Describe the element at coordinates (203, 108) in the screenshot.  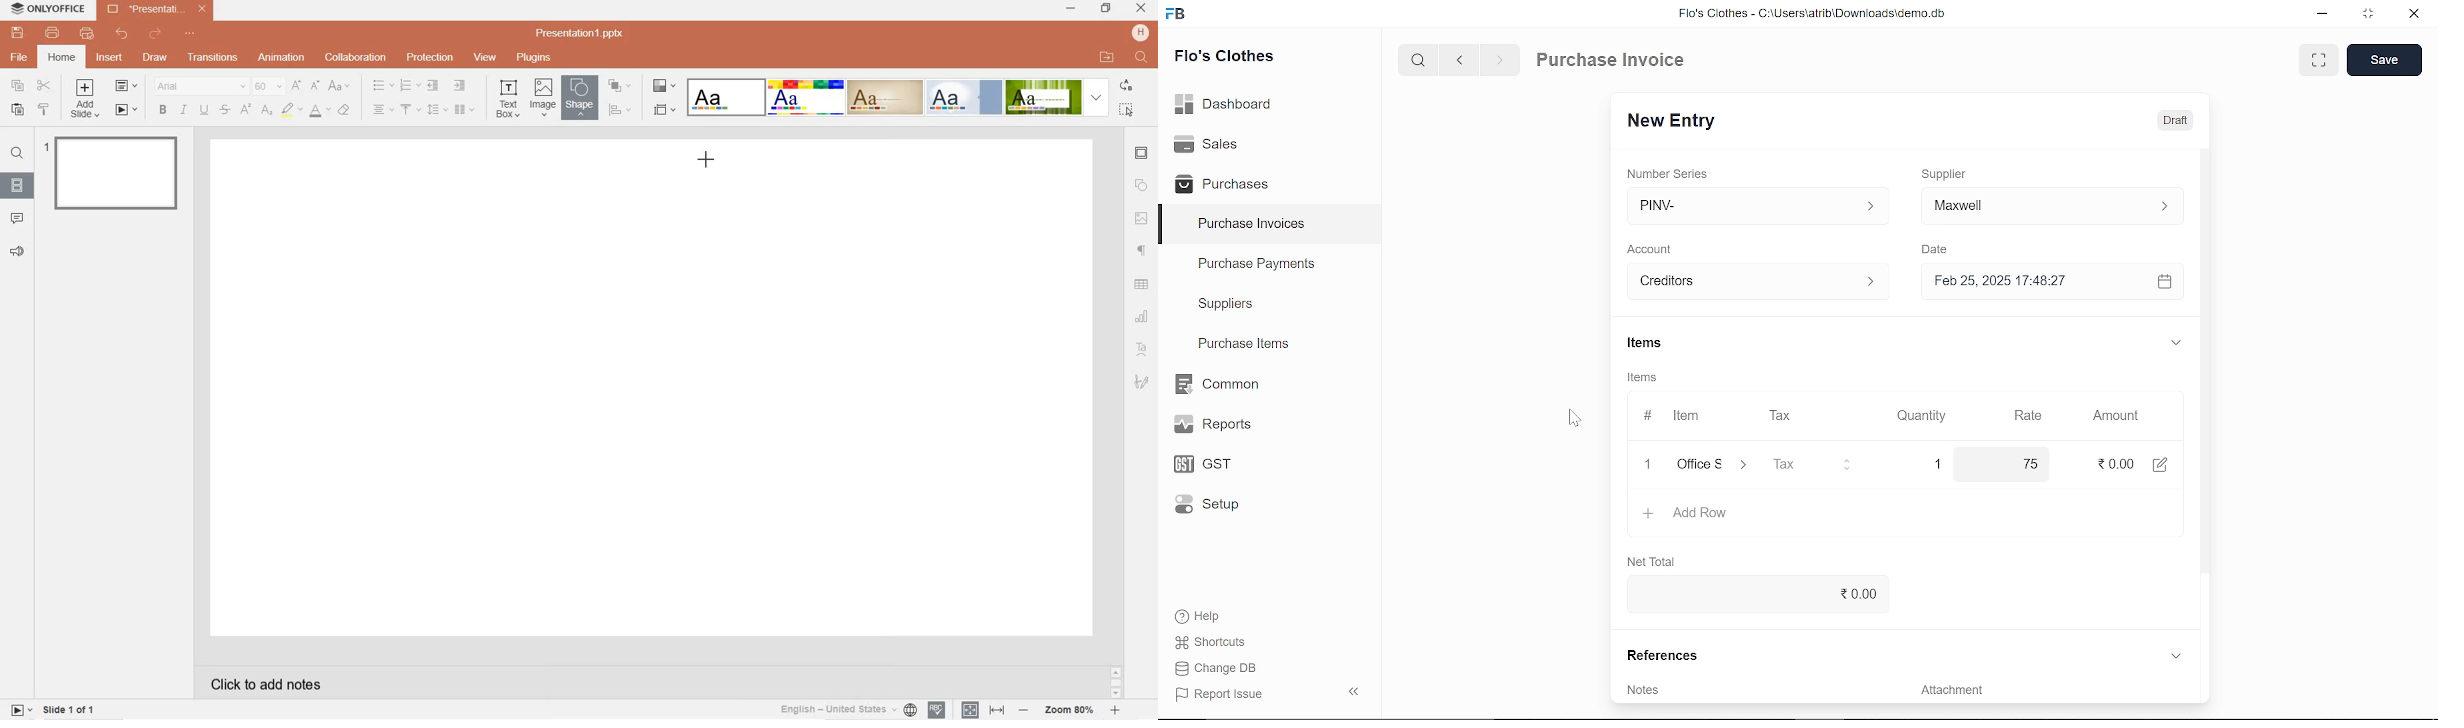
I see `underline` at that location.